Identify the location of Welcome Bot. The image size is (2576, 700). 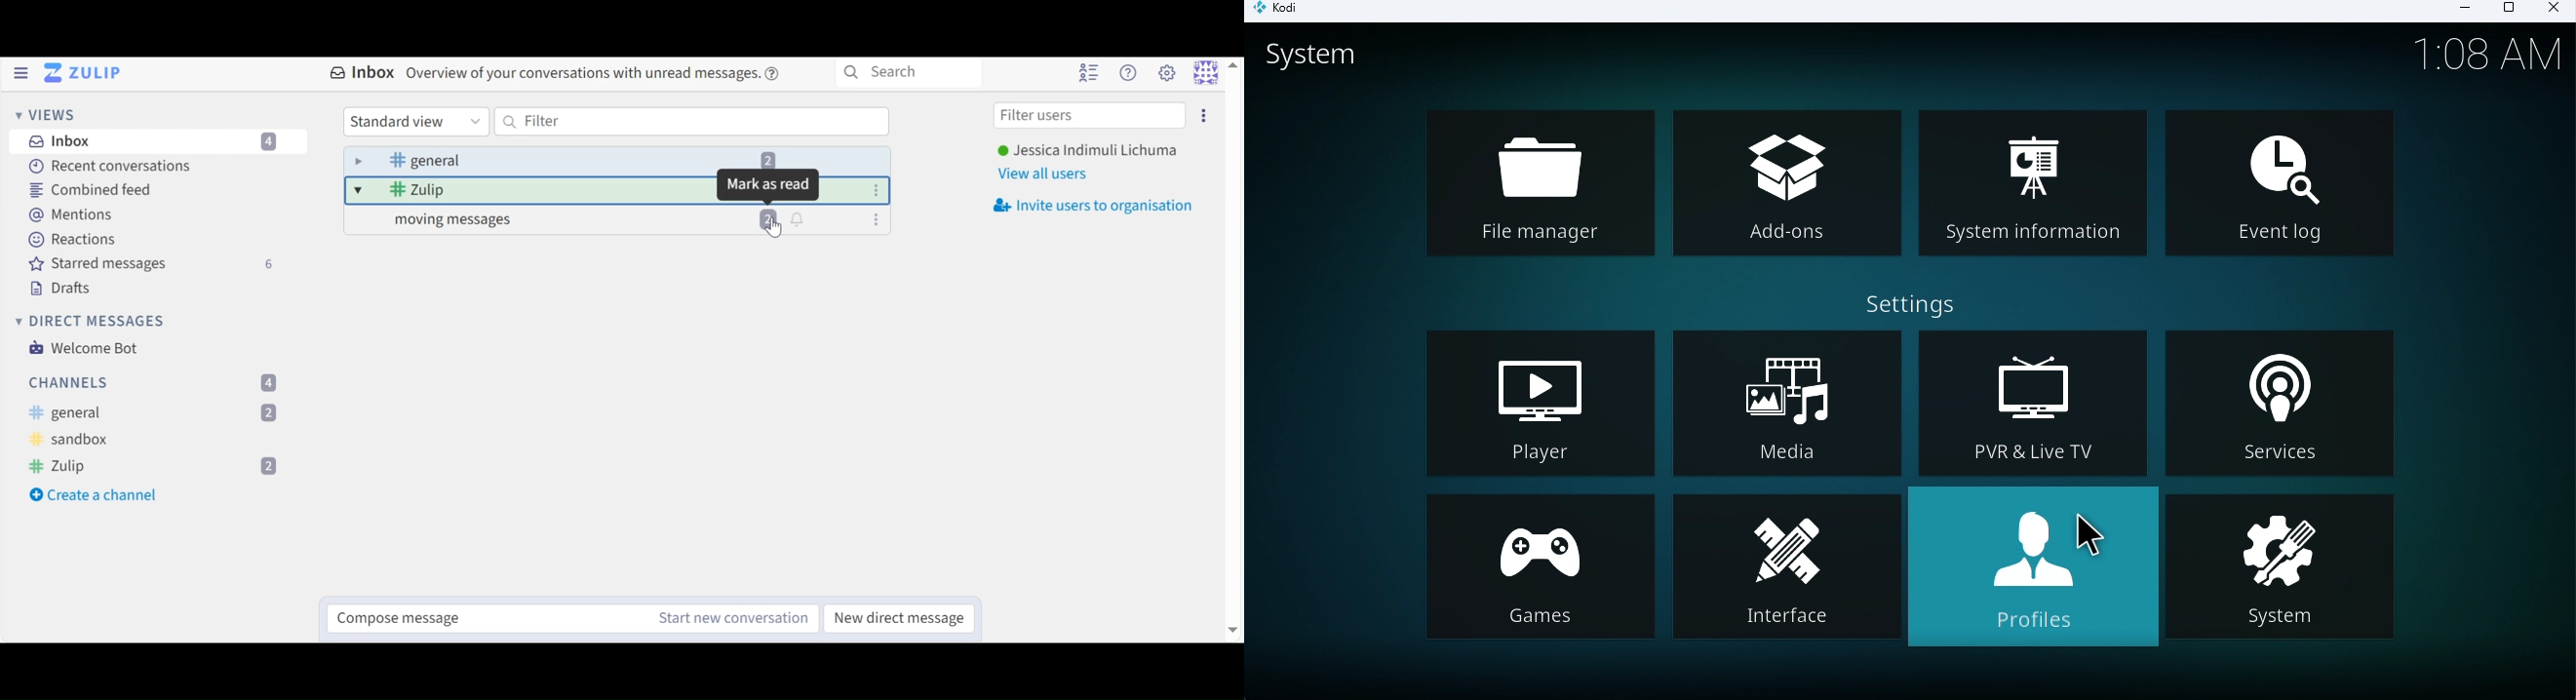
(86, 348).